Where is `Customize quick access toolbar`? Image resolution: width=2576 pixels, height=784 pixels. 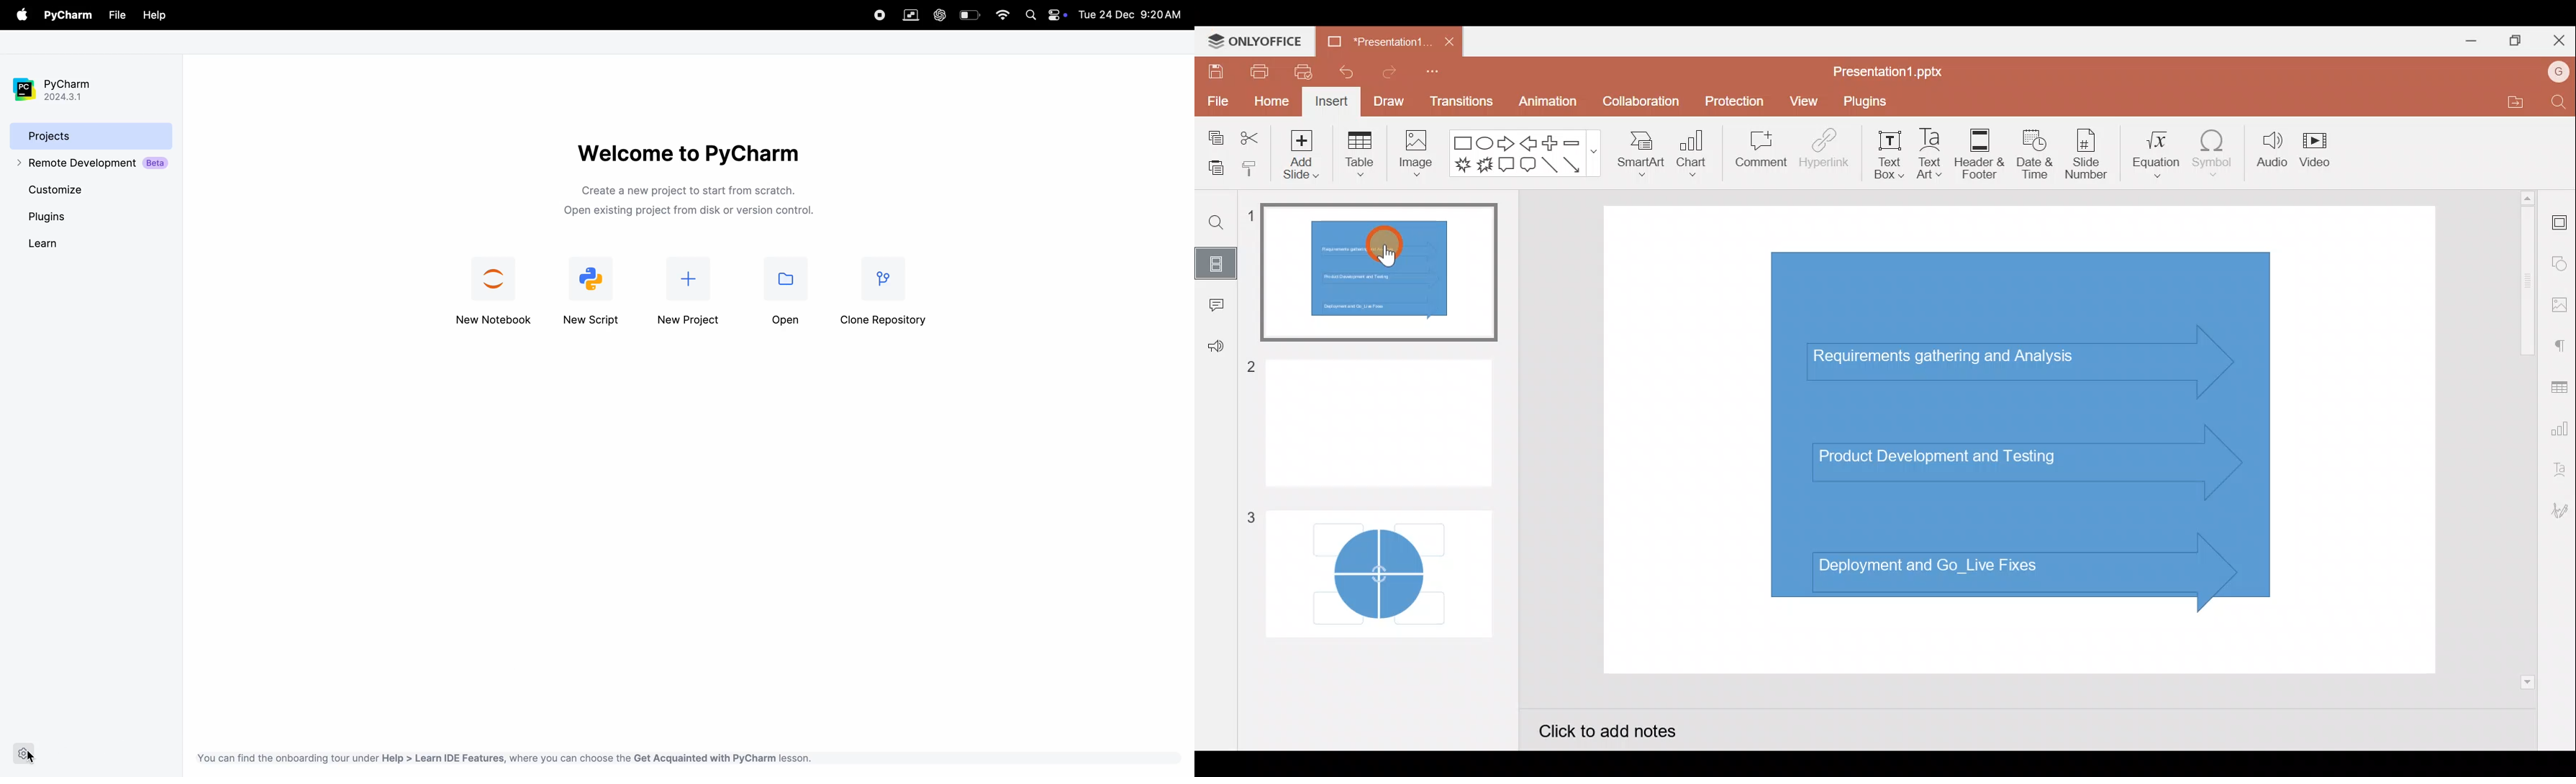
Customize quick access toolbar is located at coordinates (1431, 75).